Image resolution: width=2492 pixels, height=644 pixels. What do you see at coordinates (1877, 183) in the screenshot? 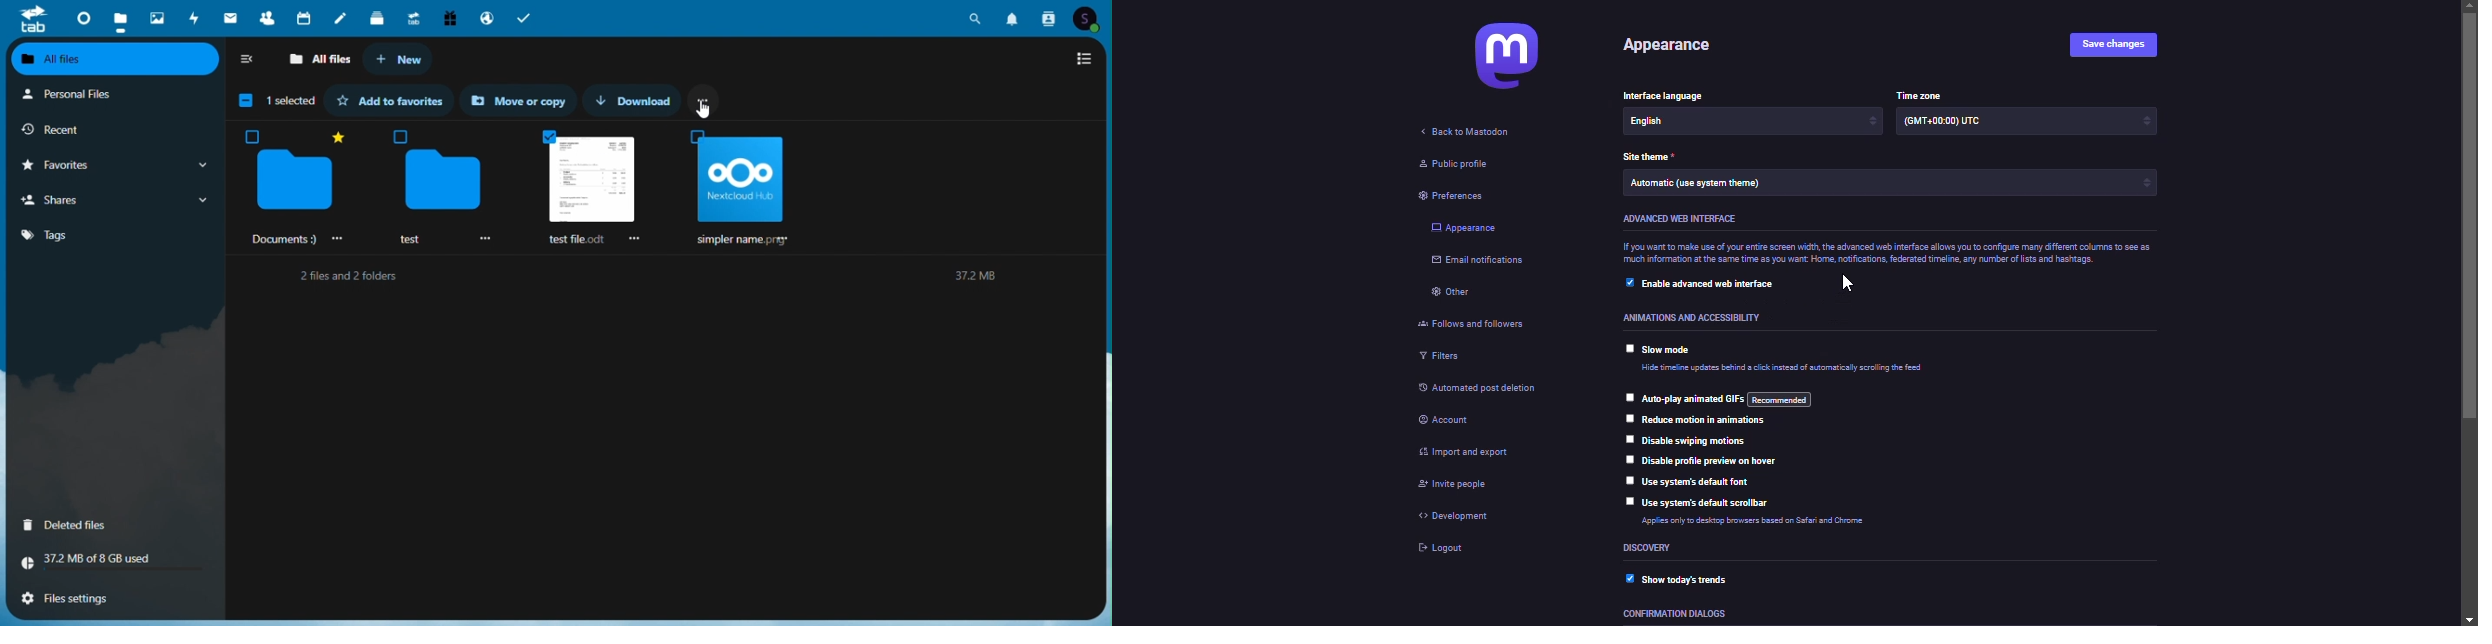
I see `Automatic (use system theme)` at bounding box center [1877, 183].